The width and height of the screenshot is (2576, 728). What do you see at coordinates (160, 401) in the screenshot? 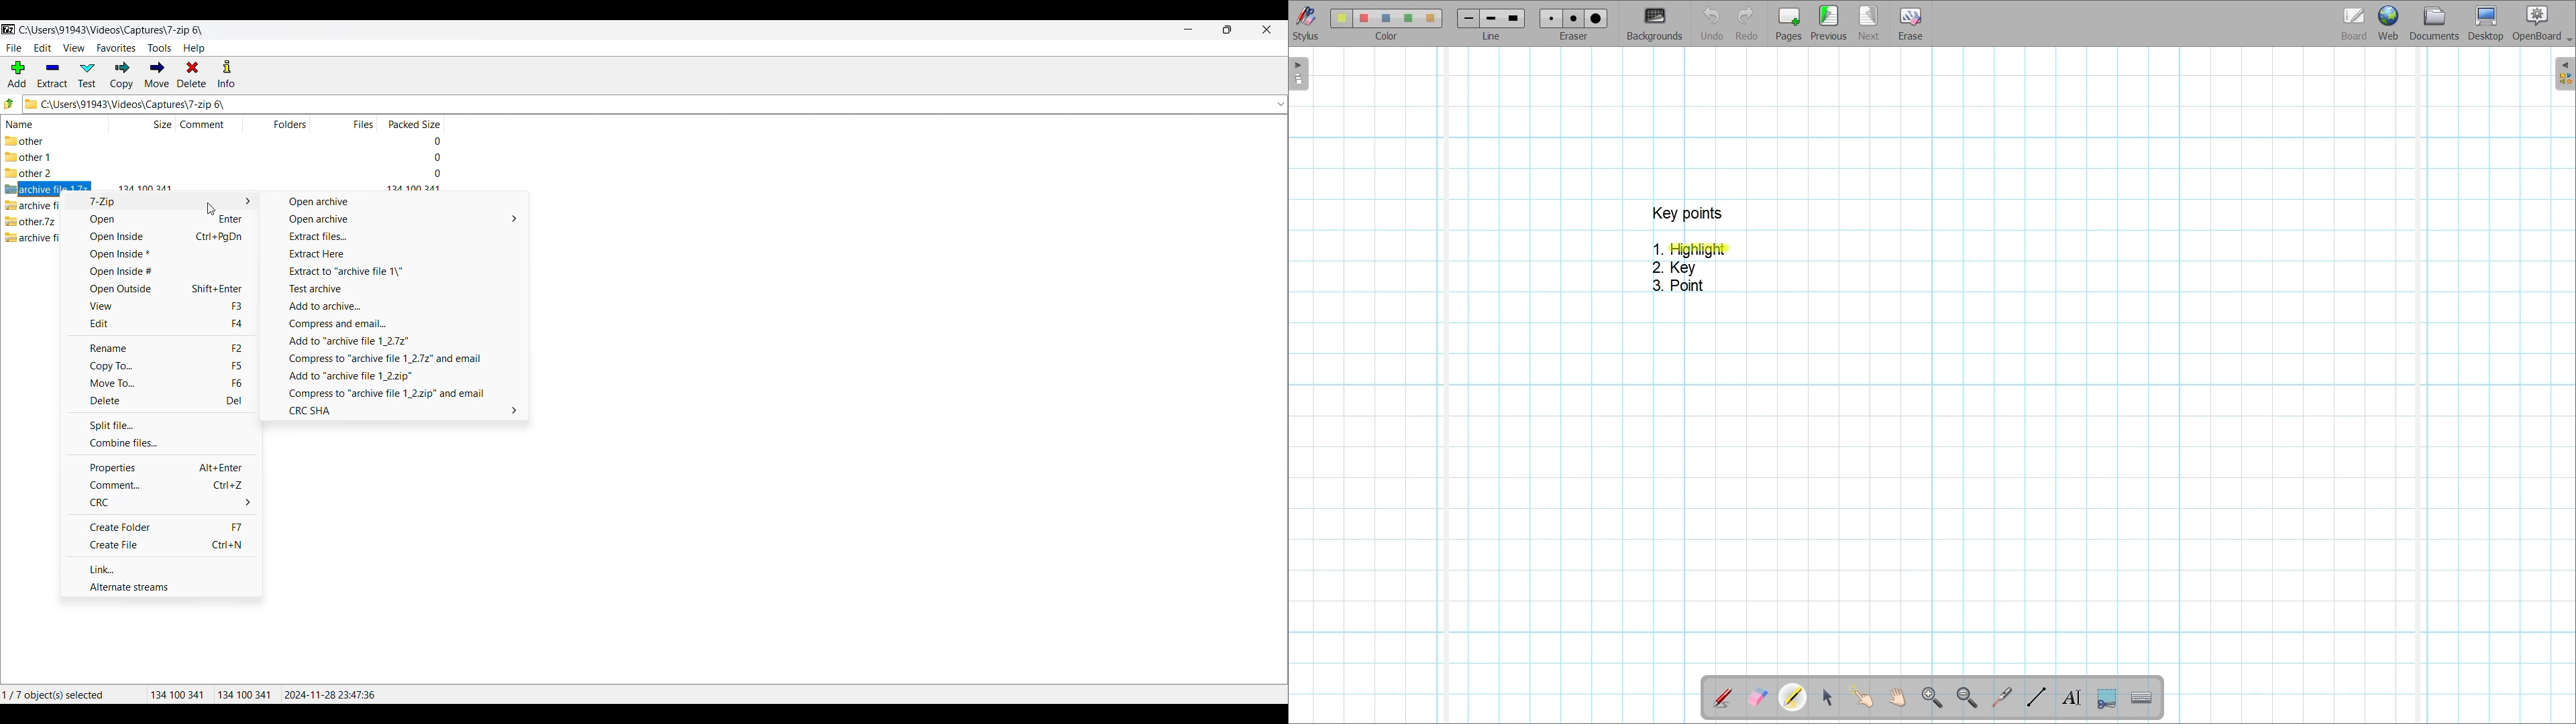
I see `Delete` at bounding box center [160, 401].